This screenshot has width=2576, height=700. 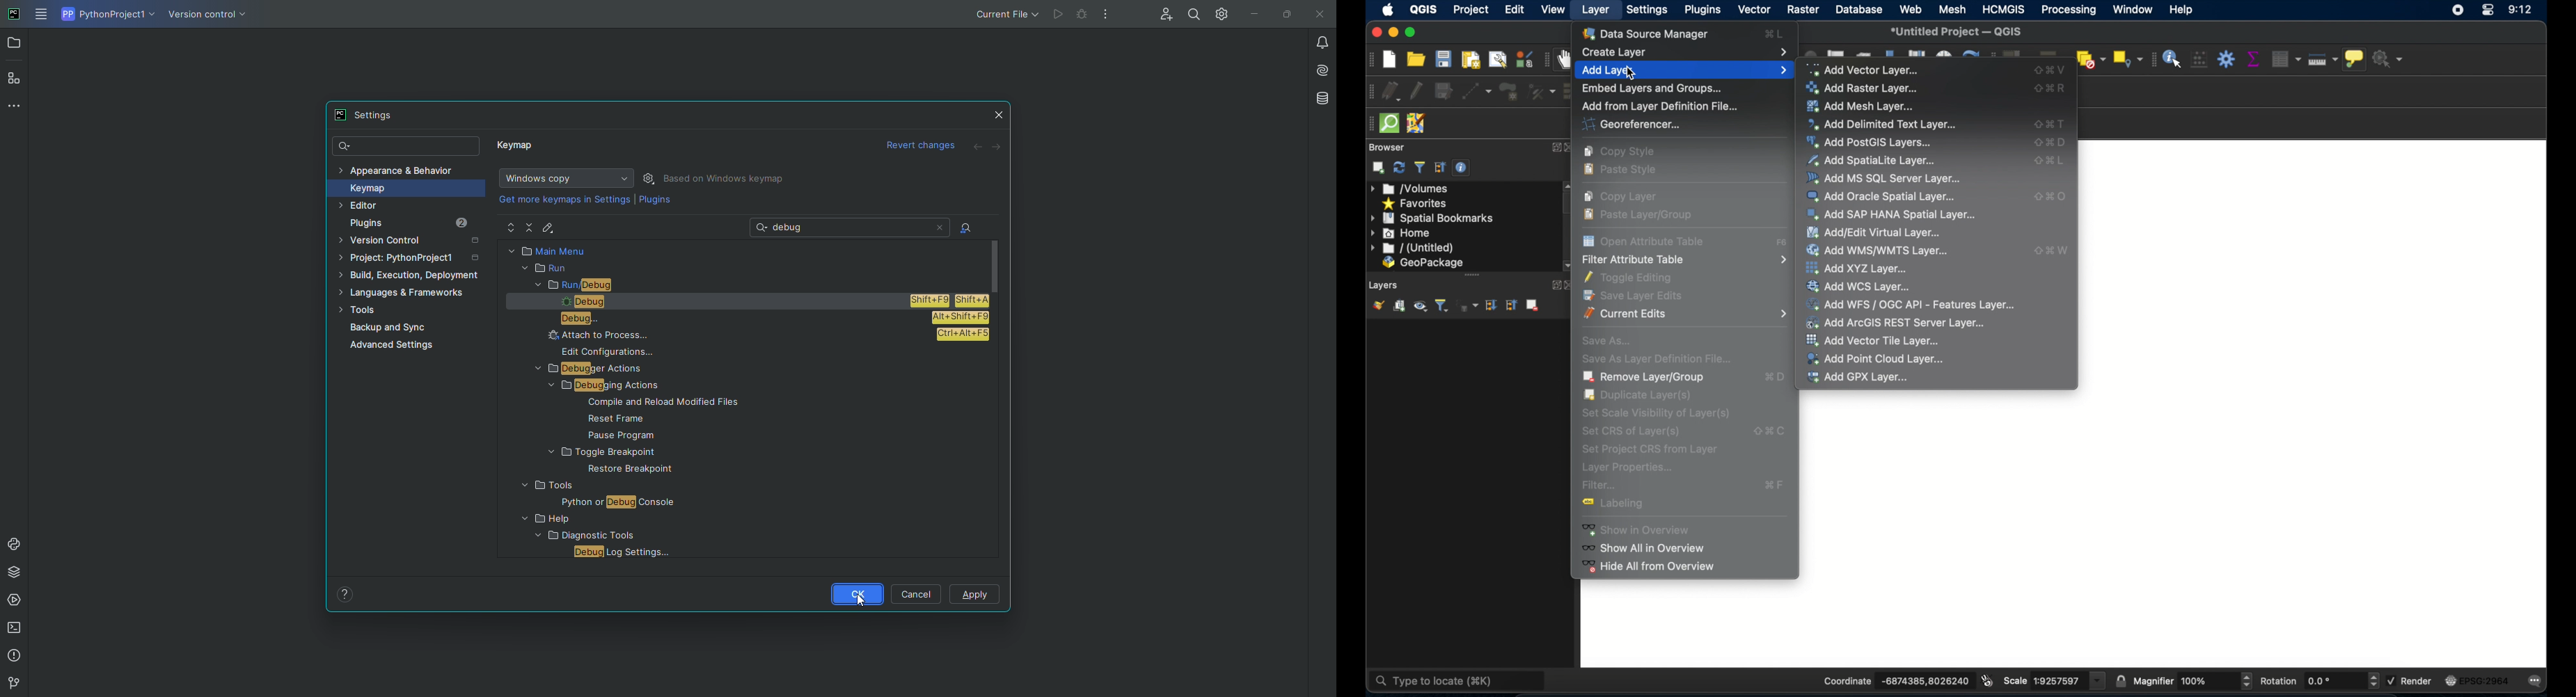 What do you see at coordinates (1420, 307) in the screenshot?
I see `manage map themes` at bounding box center [1420, 307].